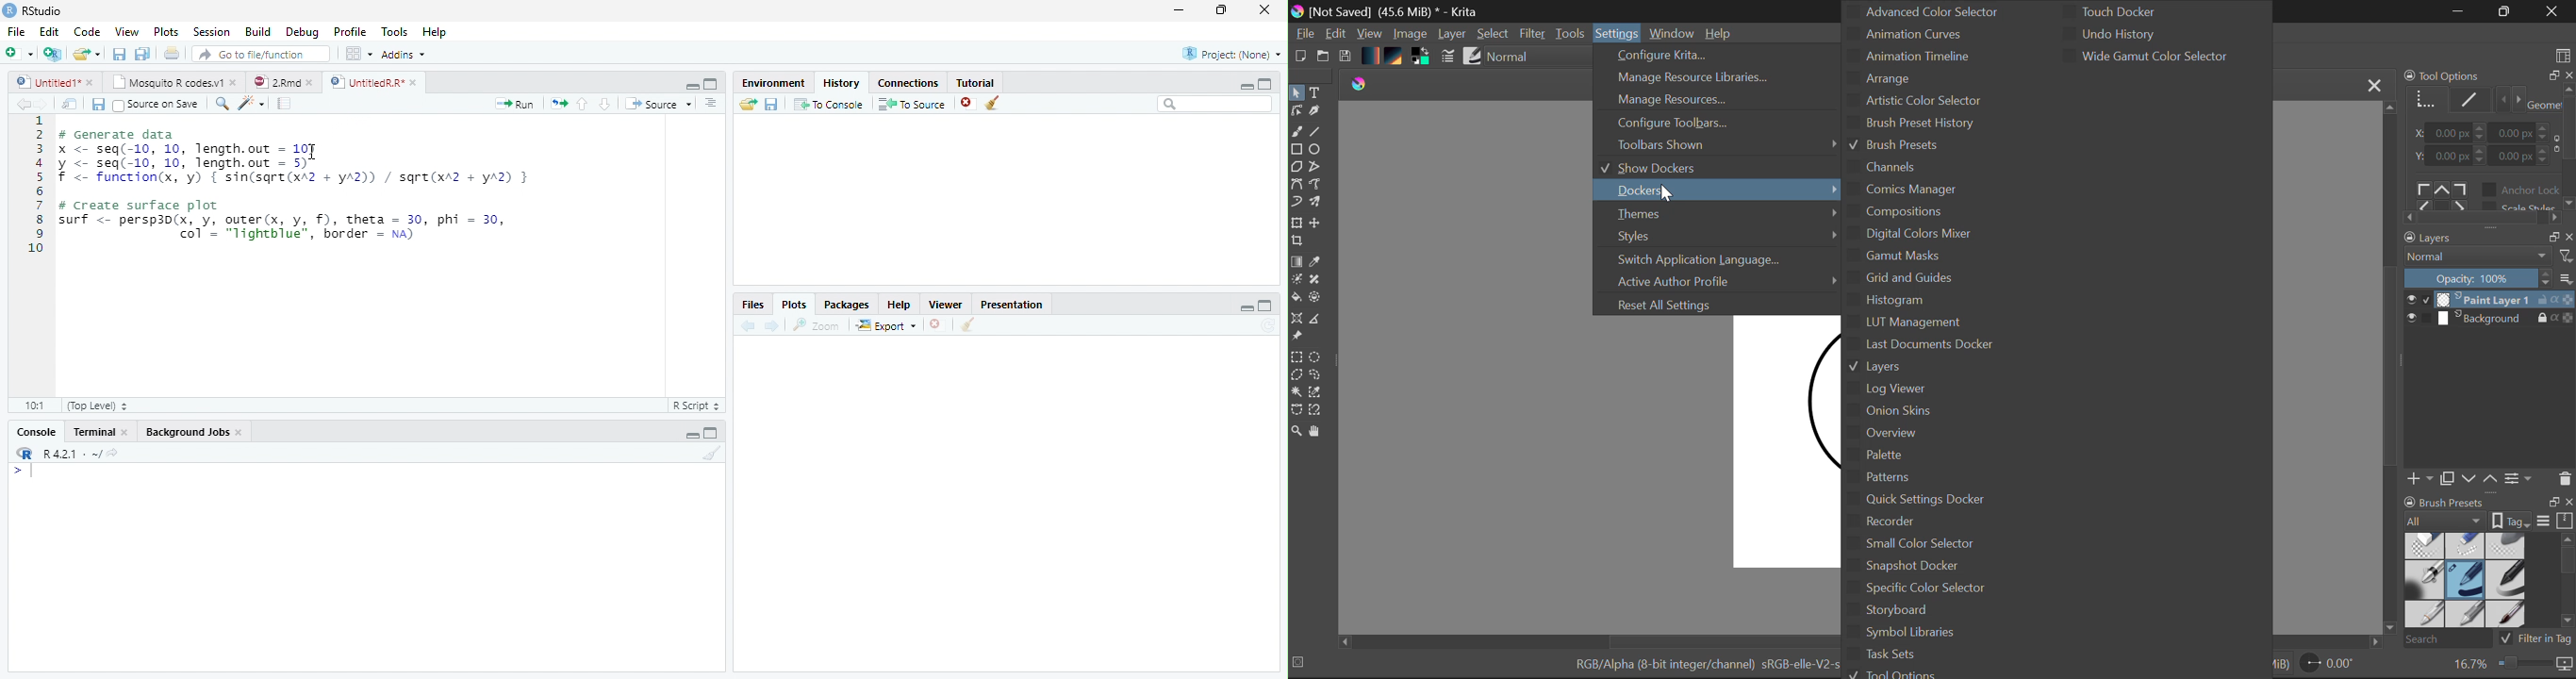  What do you see at coordinates (1247, 86) in the screenshot?
I see `minimize` at bounding box center [1247, 86].